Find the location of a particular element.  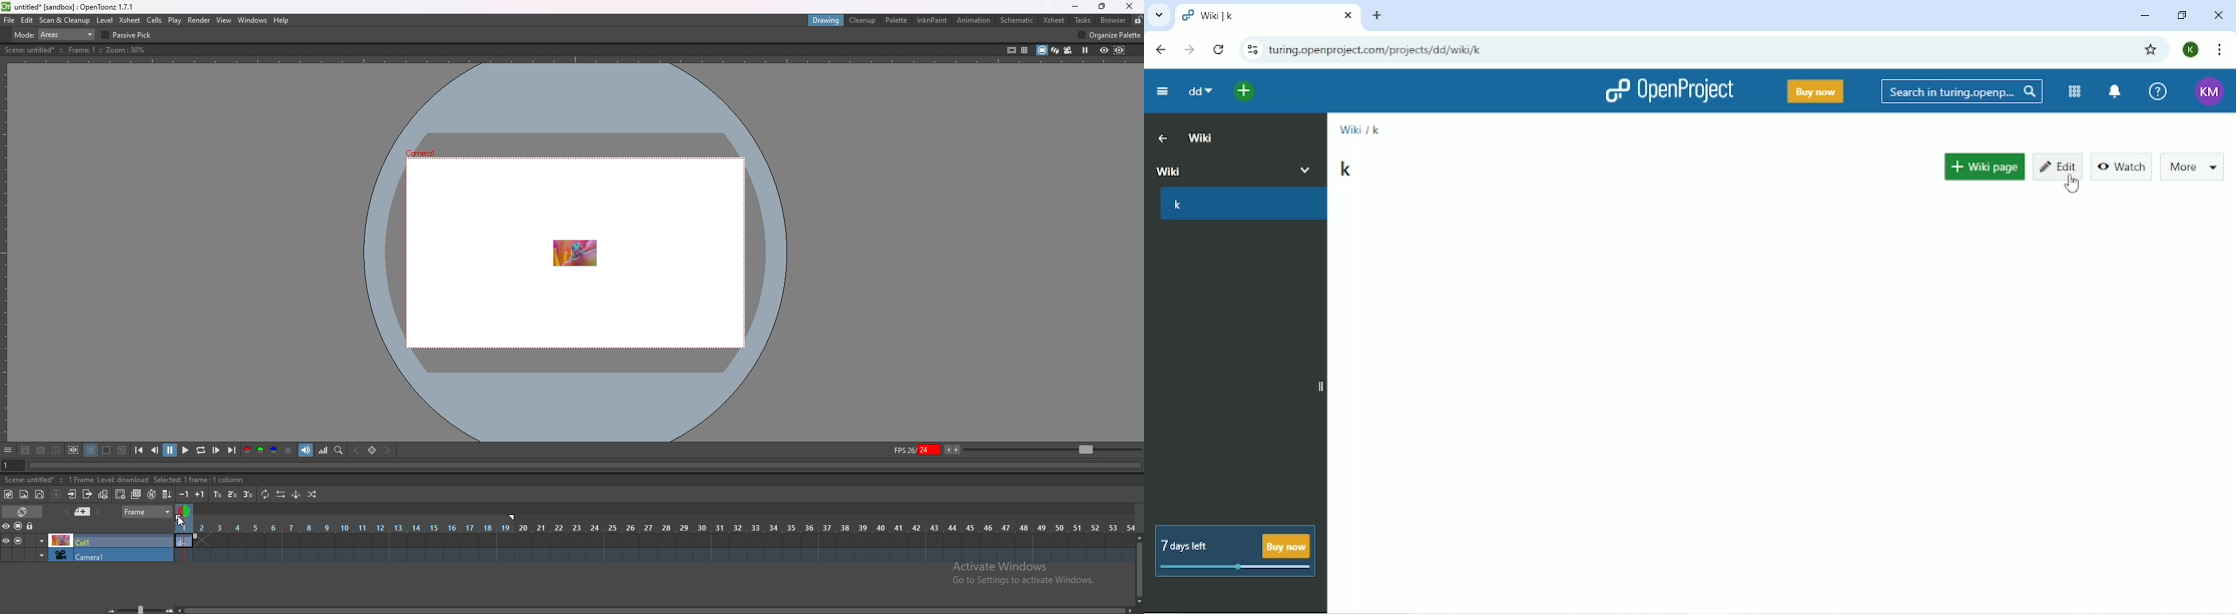

new toonz raster level is located at coordinates (9, 494).